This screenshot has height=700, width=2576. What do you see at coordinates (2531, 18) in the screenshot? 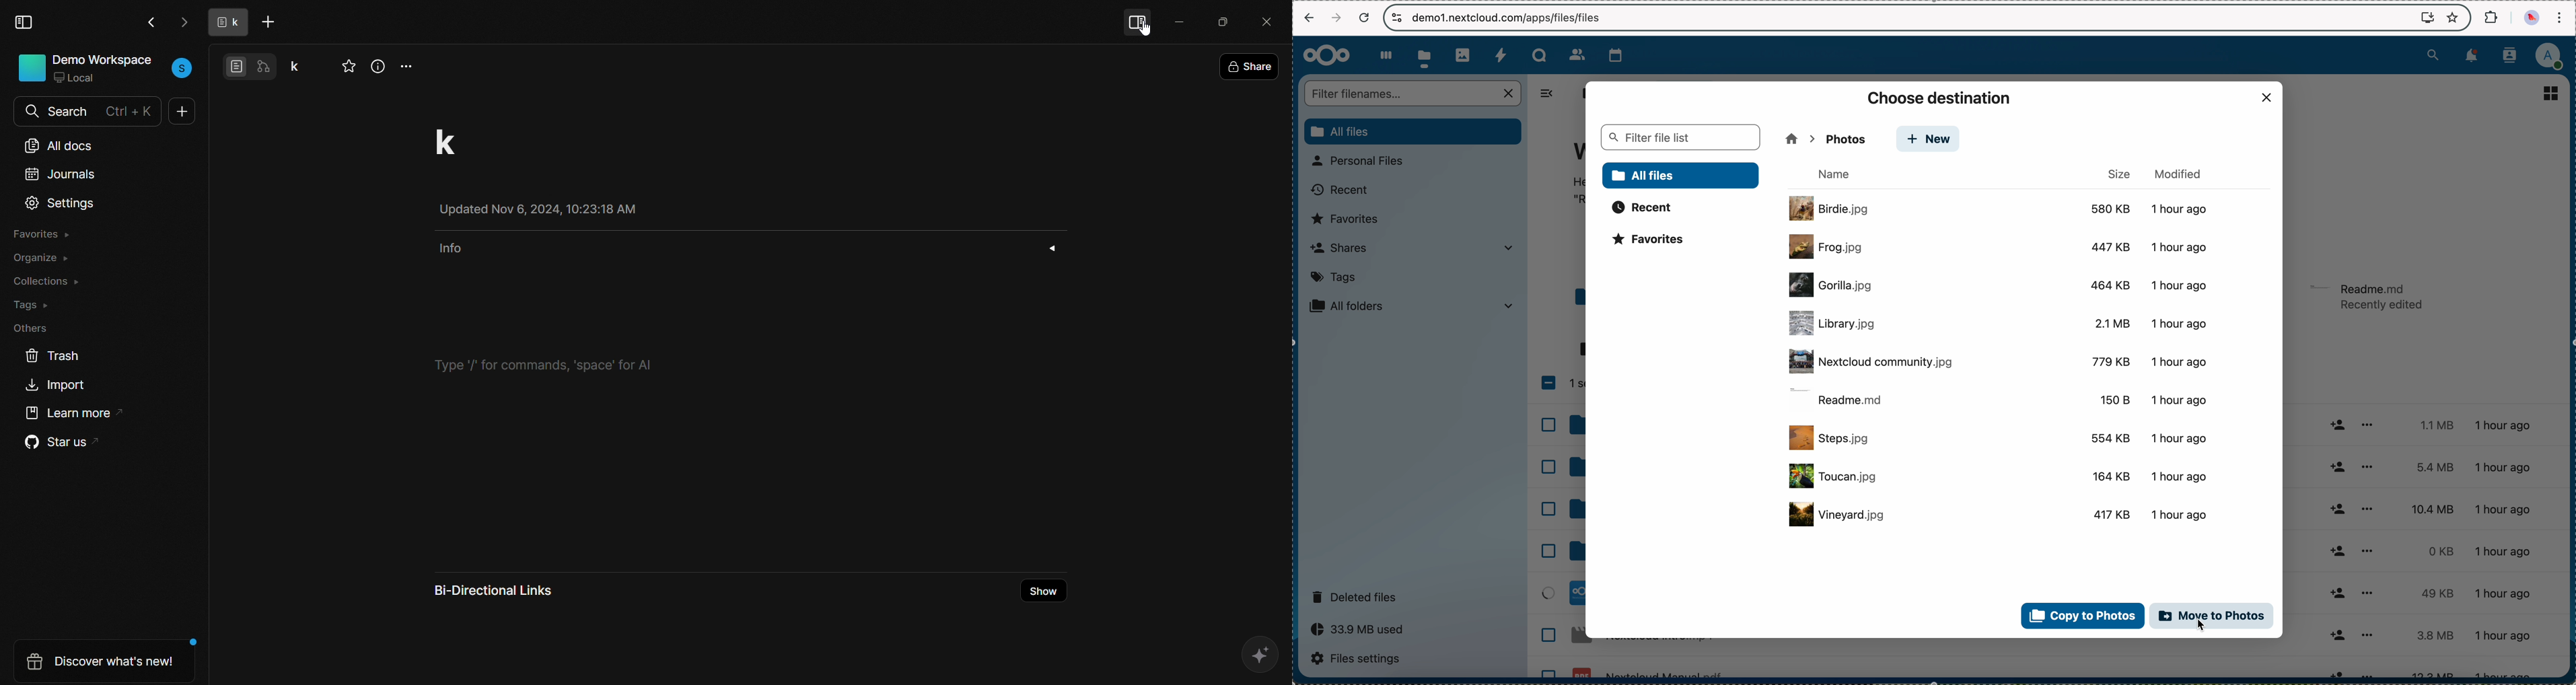
I see `profile picture` at bounding box center [2531, 18].